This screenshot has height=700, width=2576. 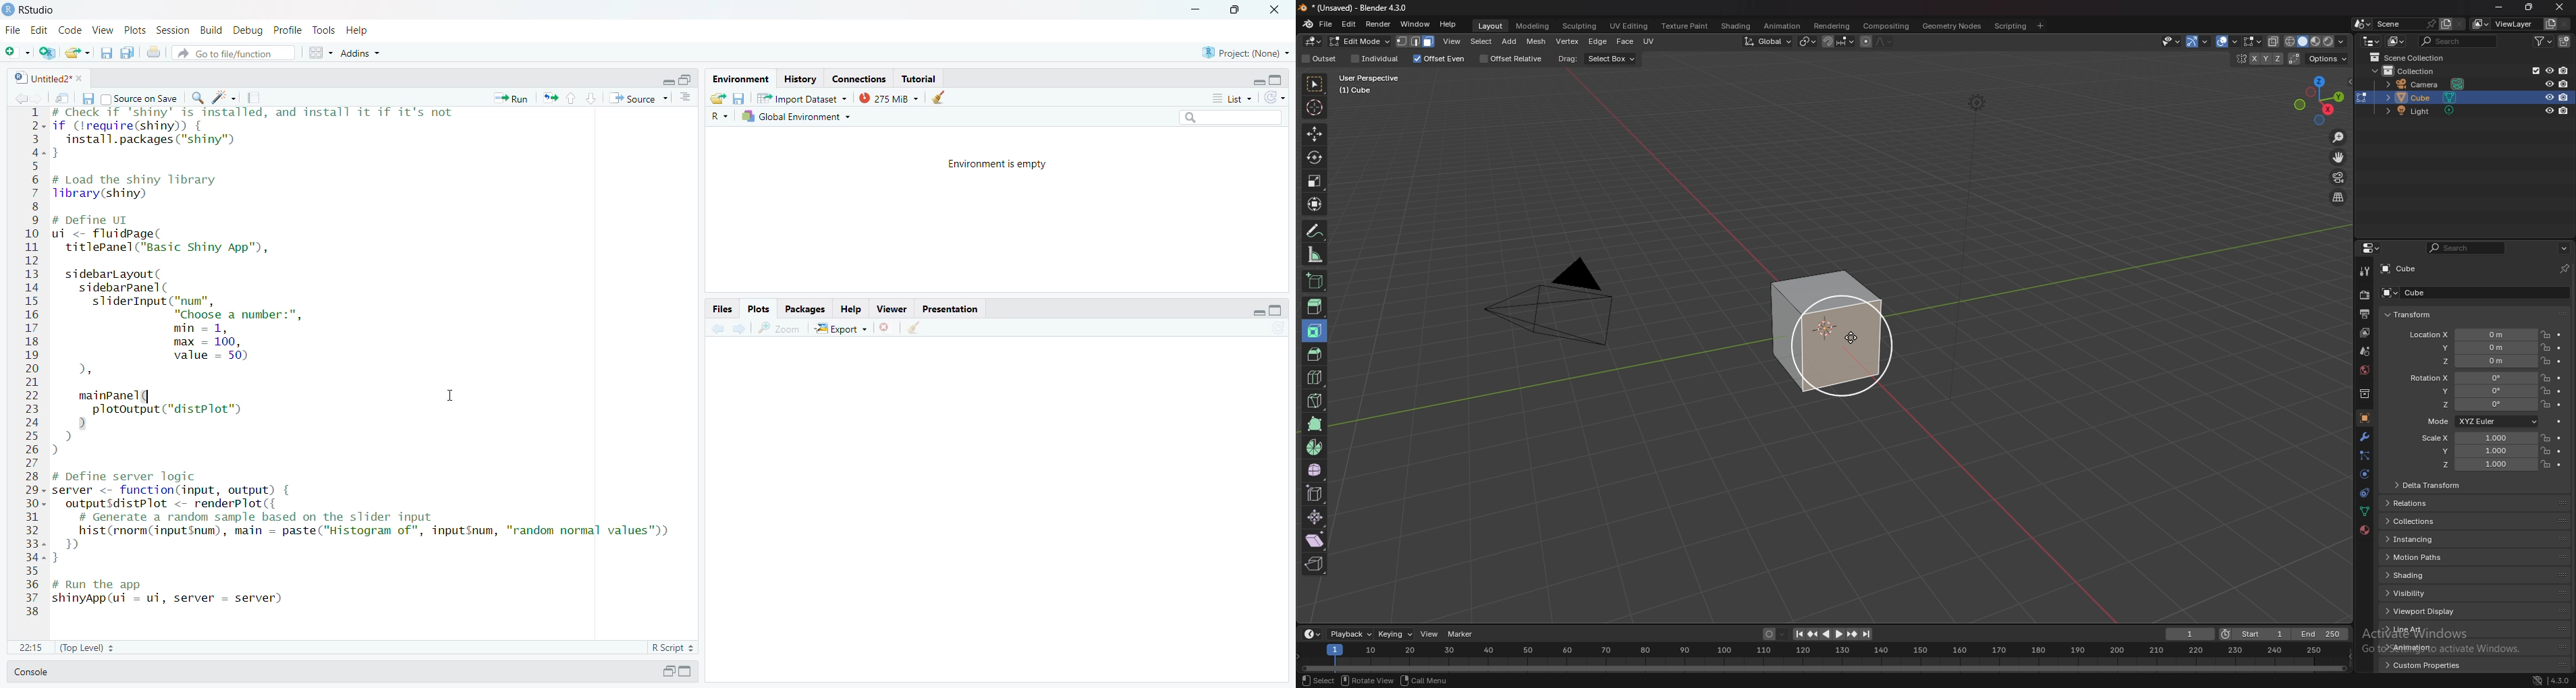 I want to click on selector, so click(x=1315, y=84).